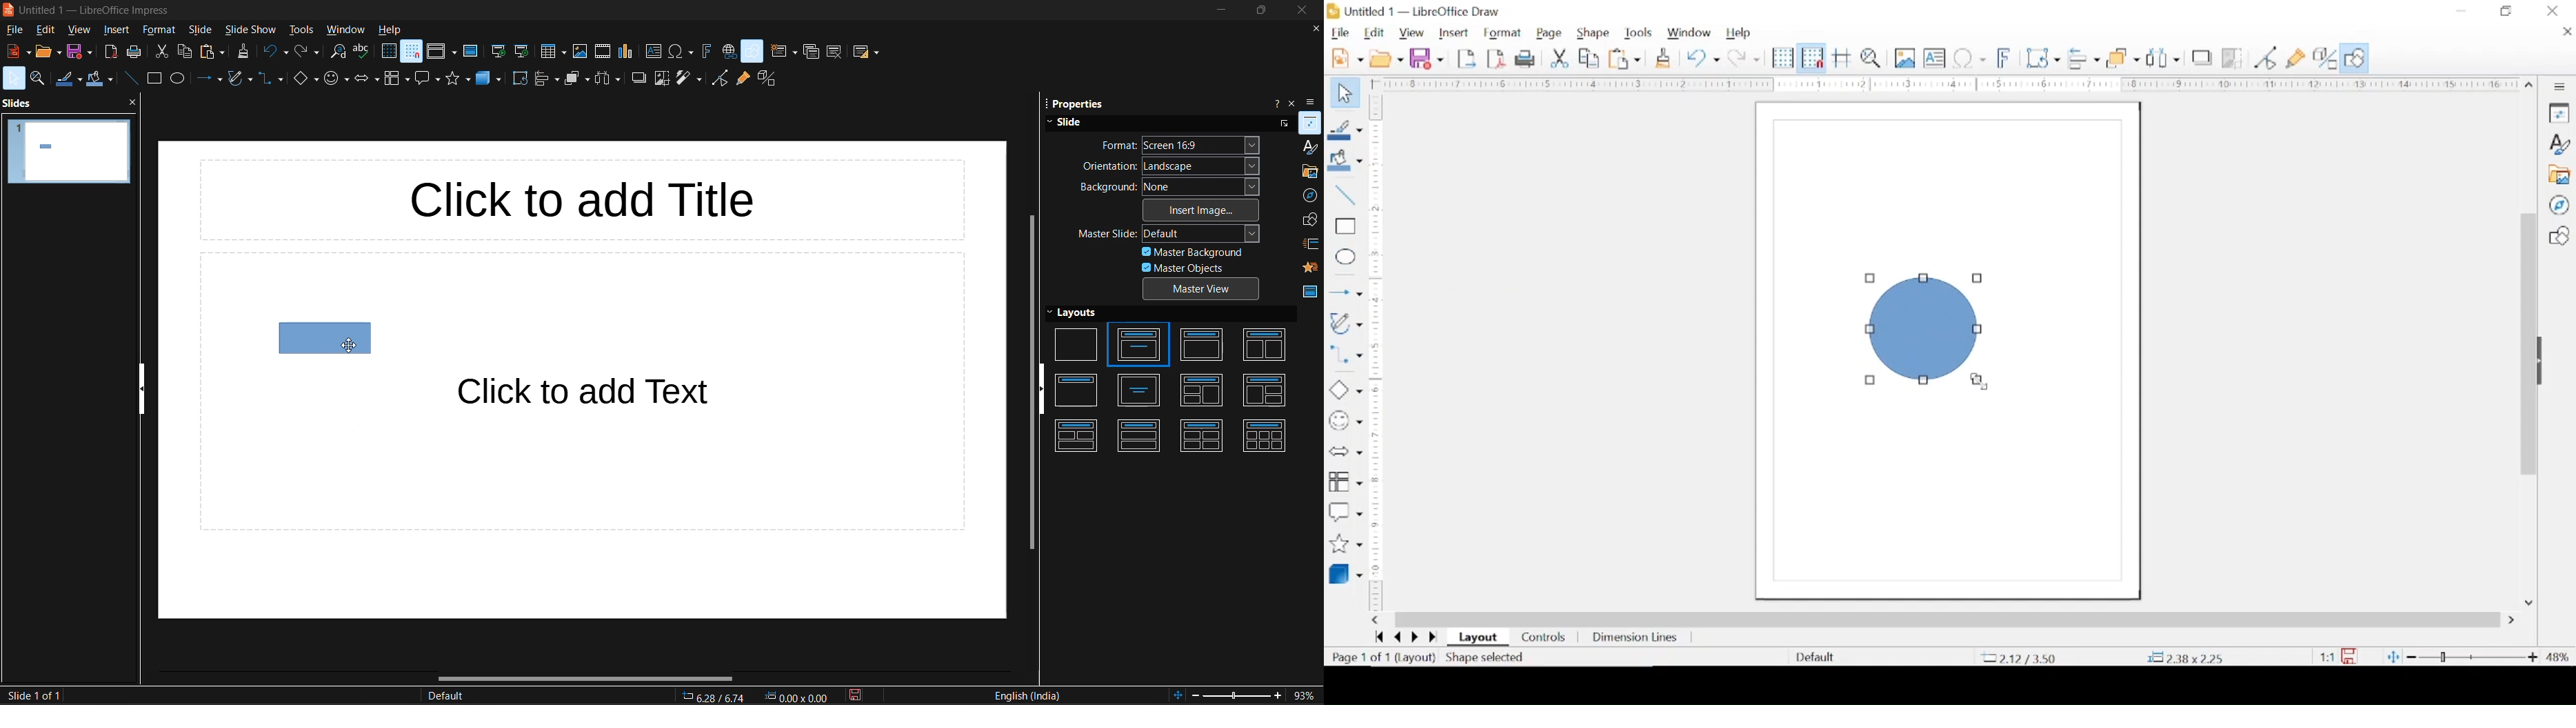 The image size is (2576, 728). I want to click on rectangle, so click(153, 78).